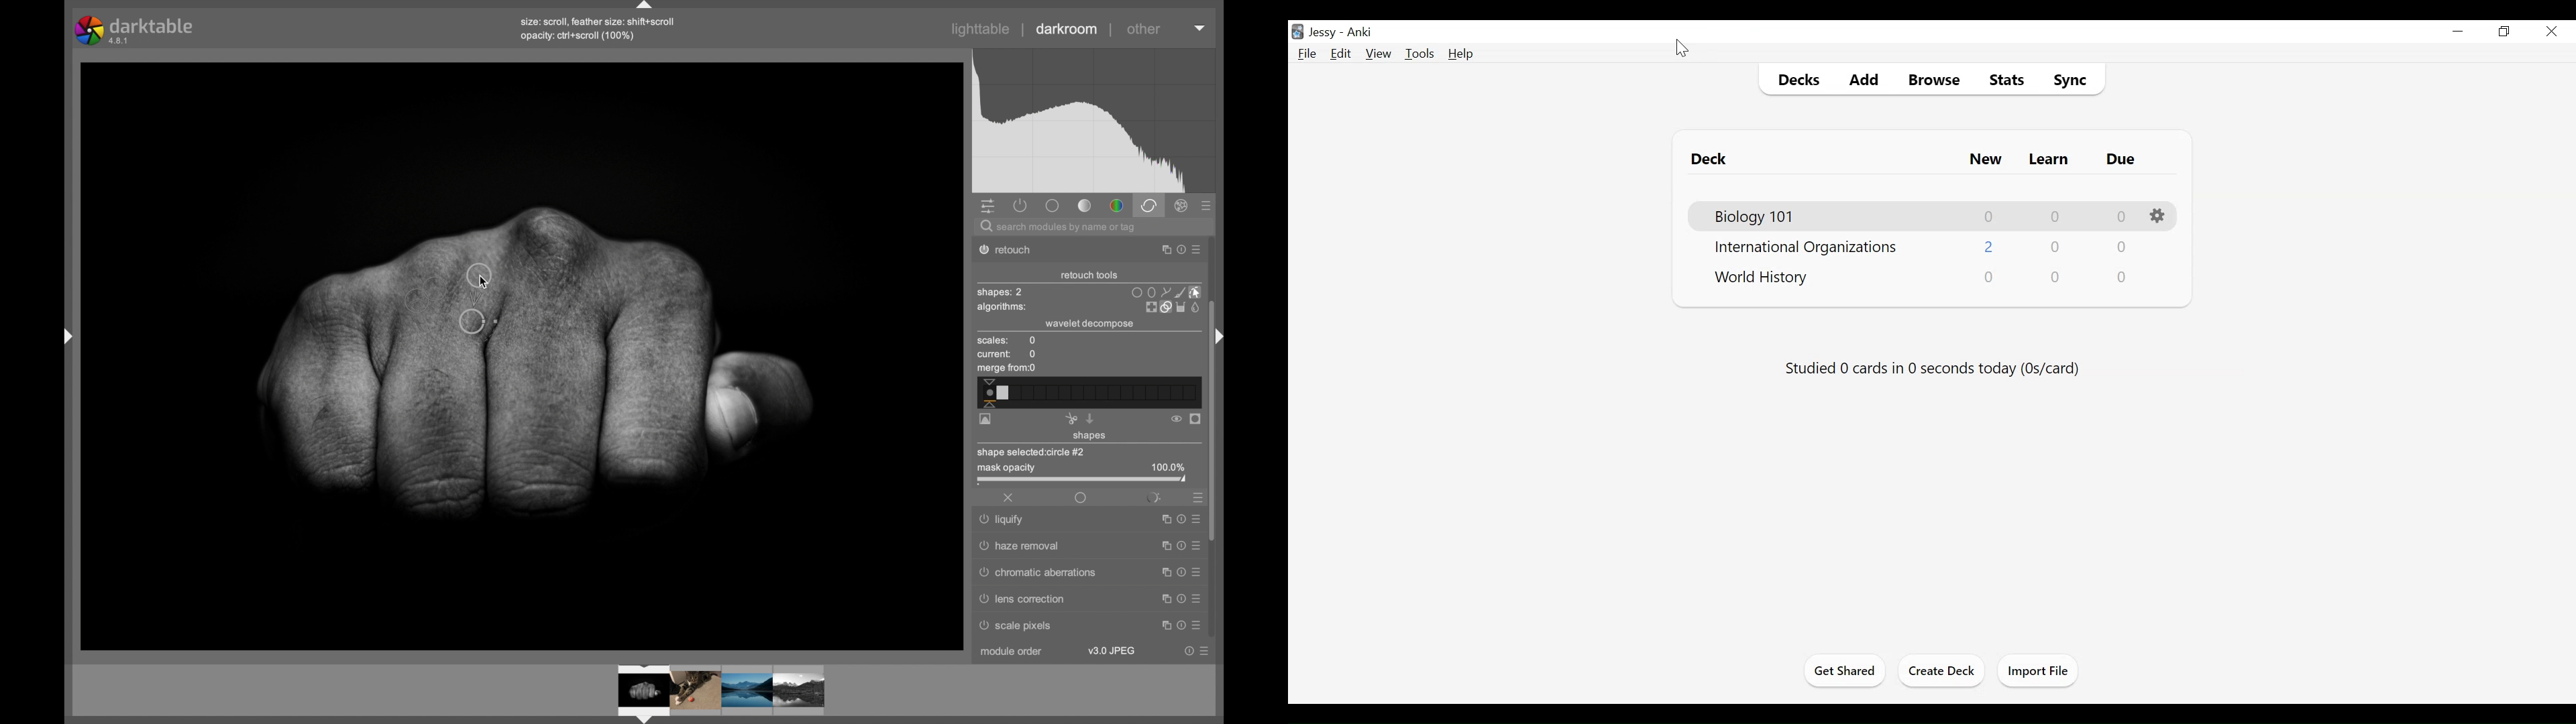 This screenshot has height=728, width=2576. What do you see at coordinates (1020, 546) in the screenshot?
I see `haze removal` at bounding box center [1020, 546].